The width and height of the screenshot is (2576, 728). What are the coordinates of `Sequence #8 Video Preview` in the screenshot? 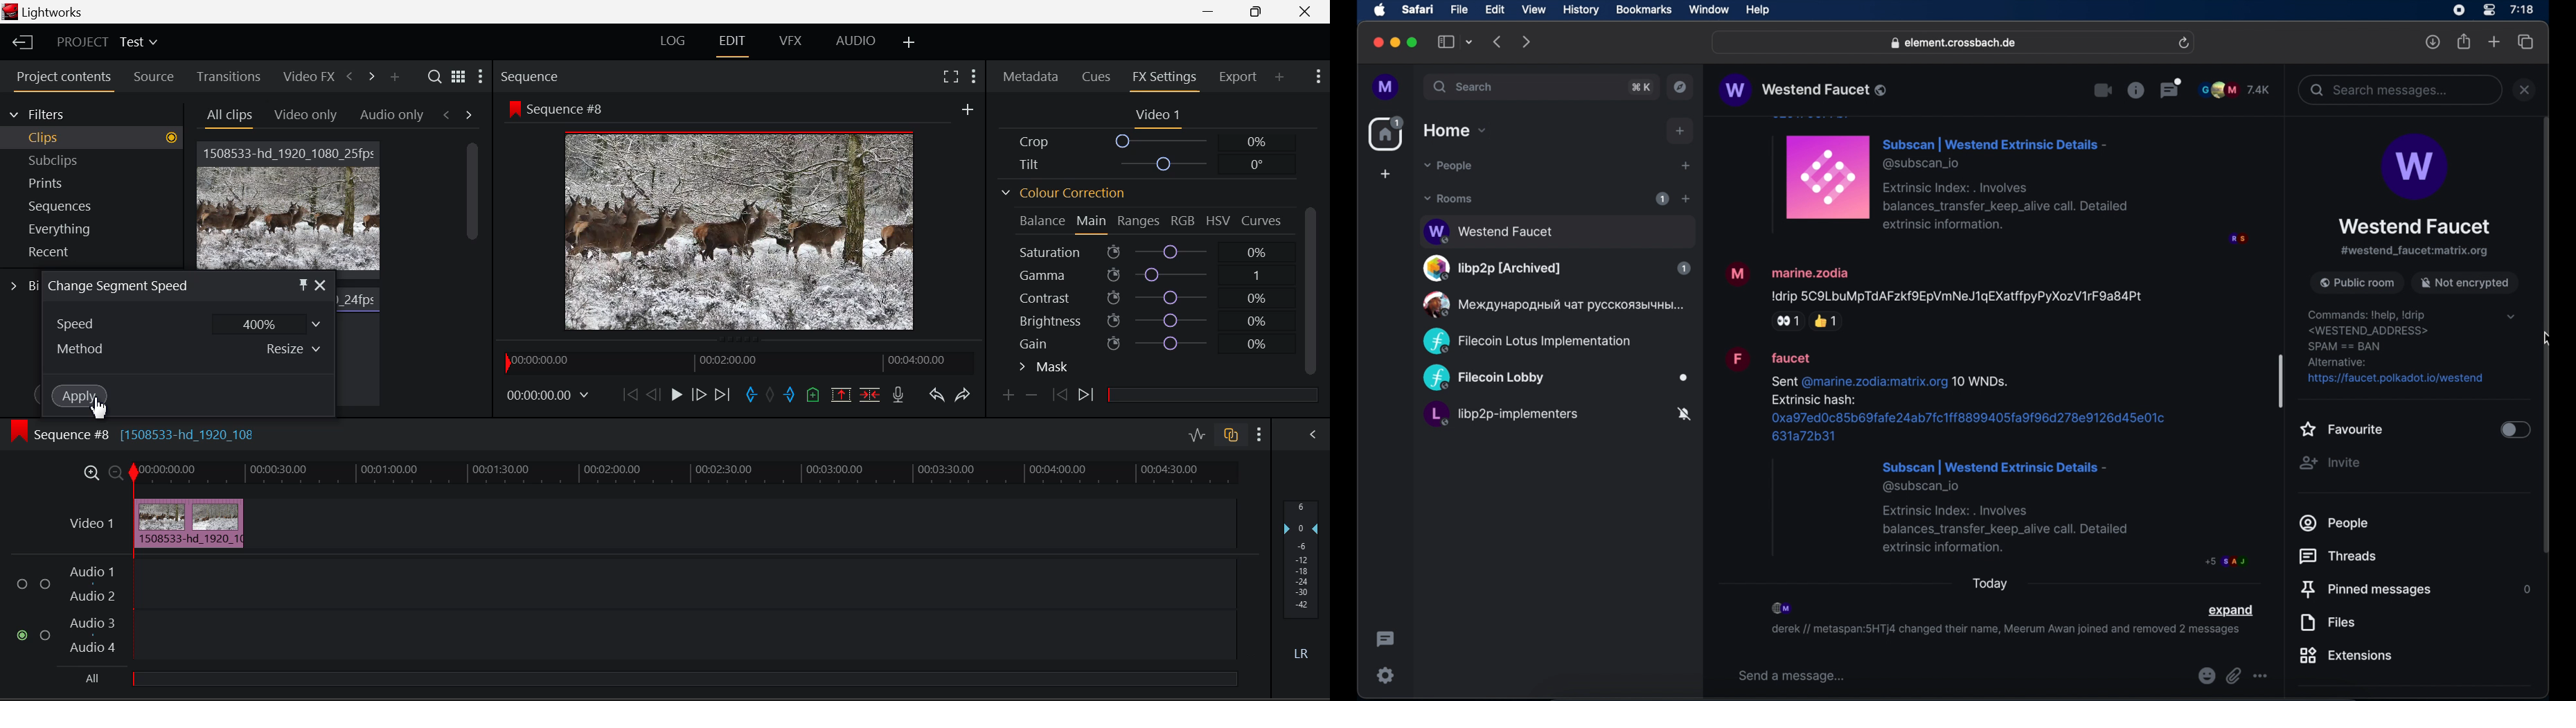 It's located at (739, 231).